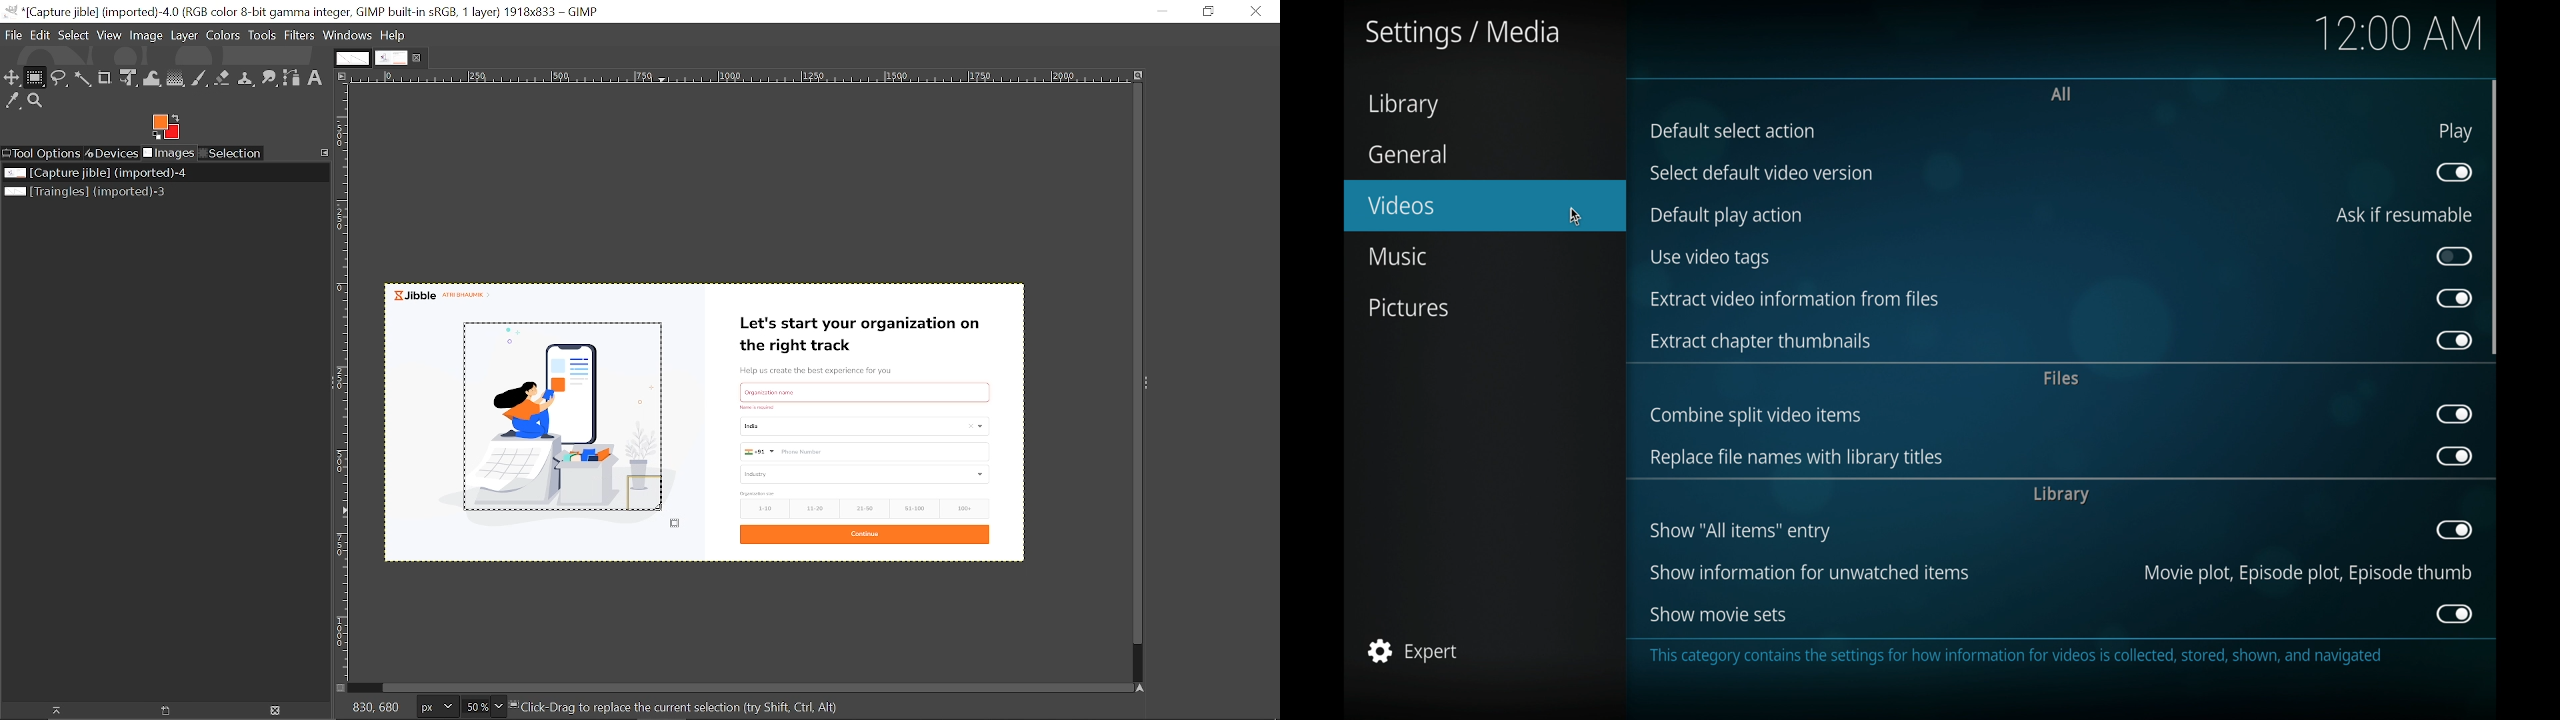 The image size is (2576, 728). I want to click on Toggle quick mask On/Off, so click(341, 688).